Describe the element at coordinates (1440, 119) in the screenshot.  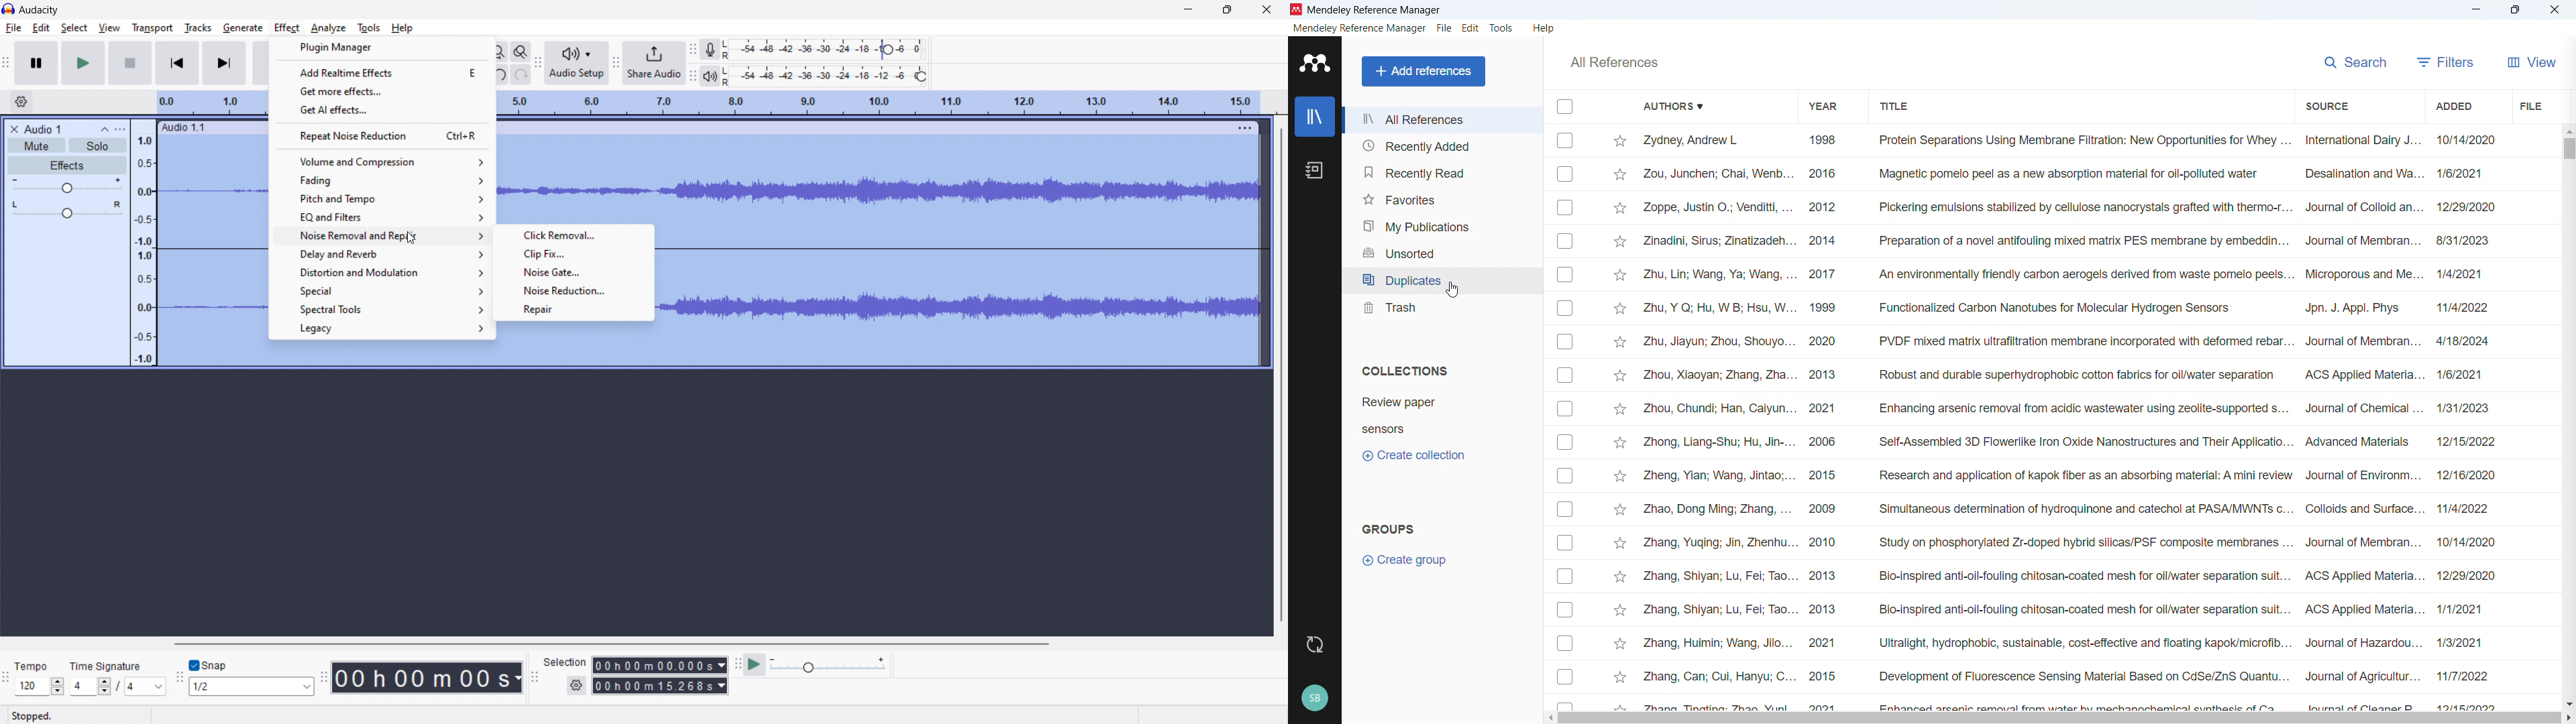
I see `all references` at that location.